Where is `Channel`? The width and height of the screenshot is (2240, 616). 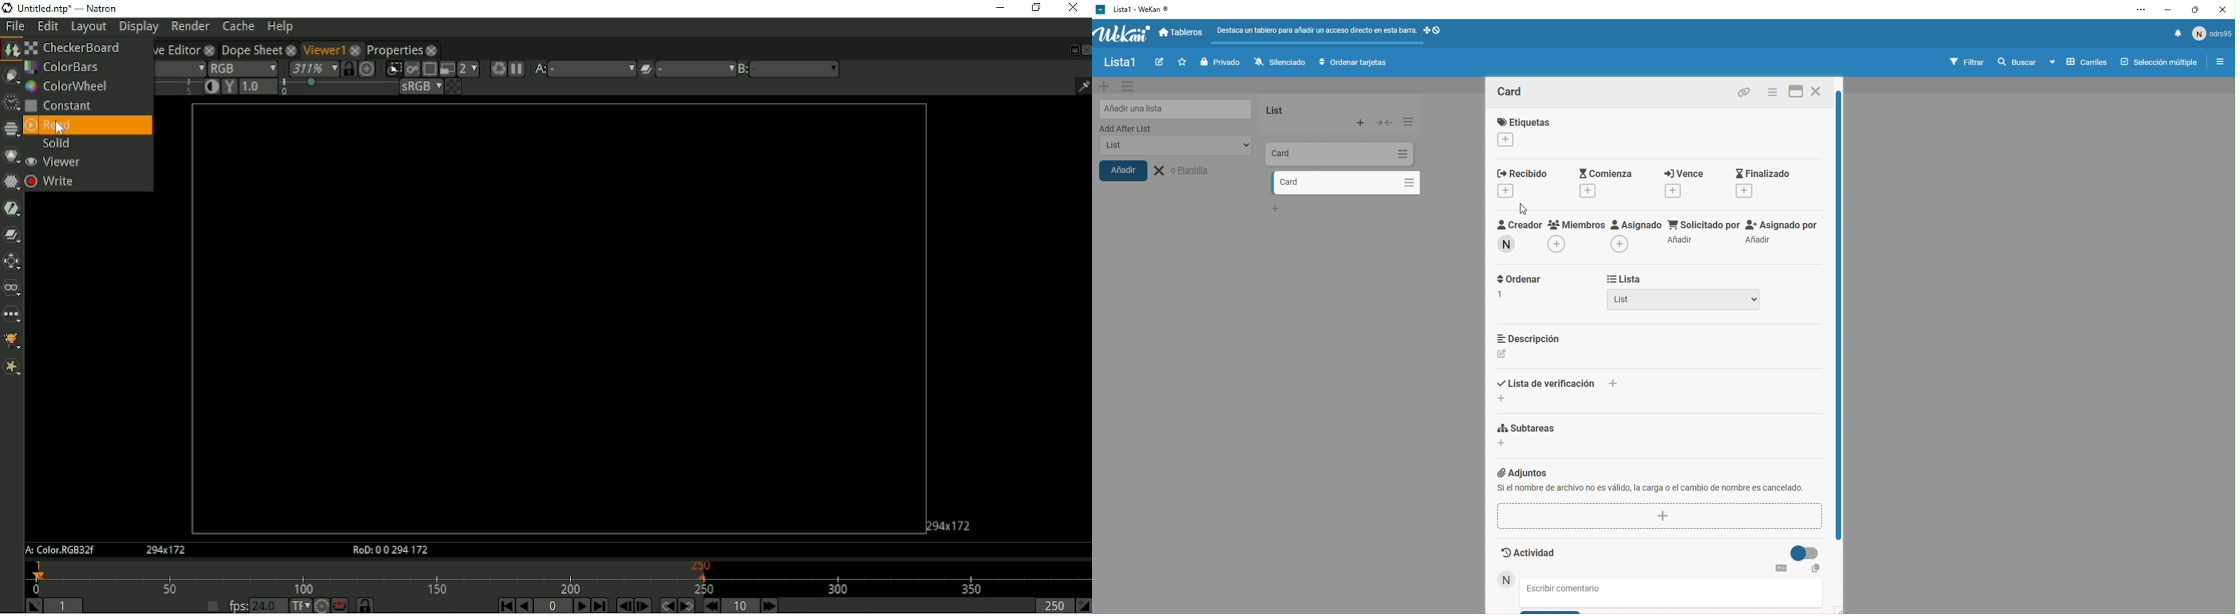 Channel is located at coordinates (12, 129).